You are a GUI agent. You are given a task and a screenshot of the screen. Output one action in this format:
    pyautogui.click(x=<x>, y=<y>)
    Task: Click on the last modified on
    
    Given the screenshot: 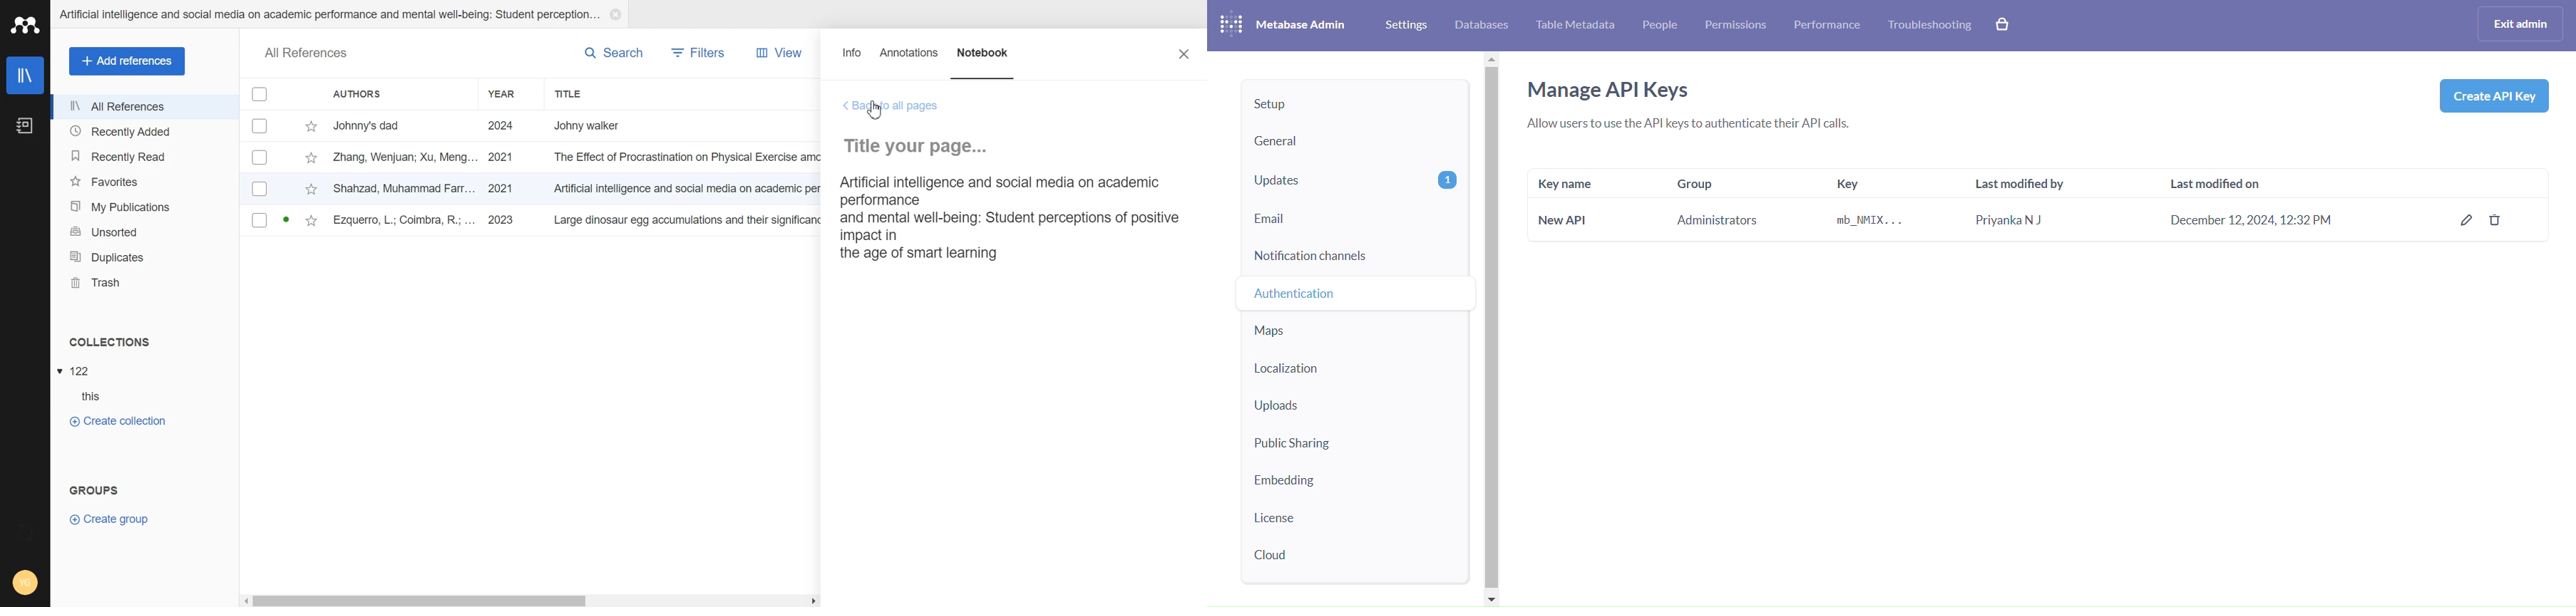 What is the action you would take?
    pyautogui.click(x=2264, y=204)
    